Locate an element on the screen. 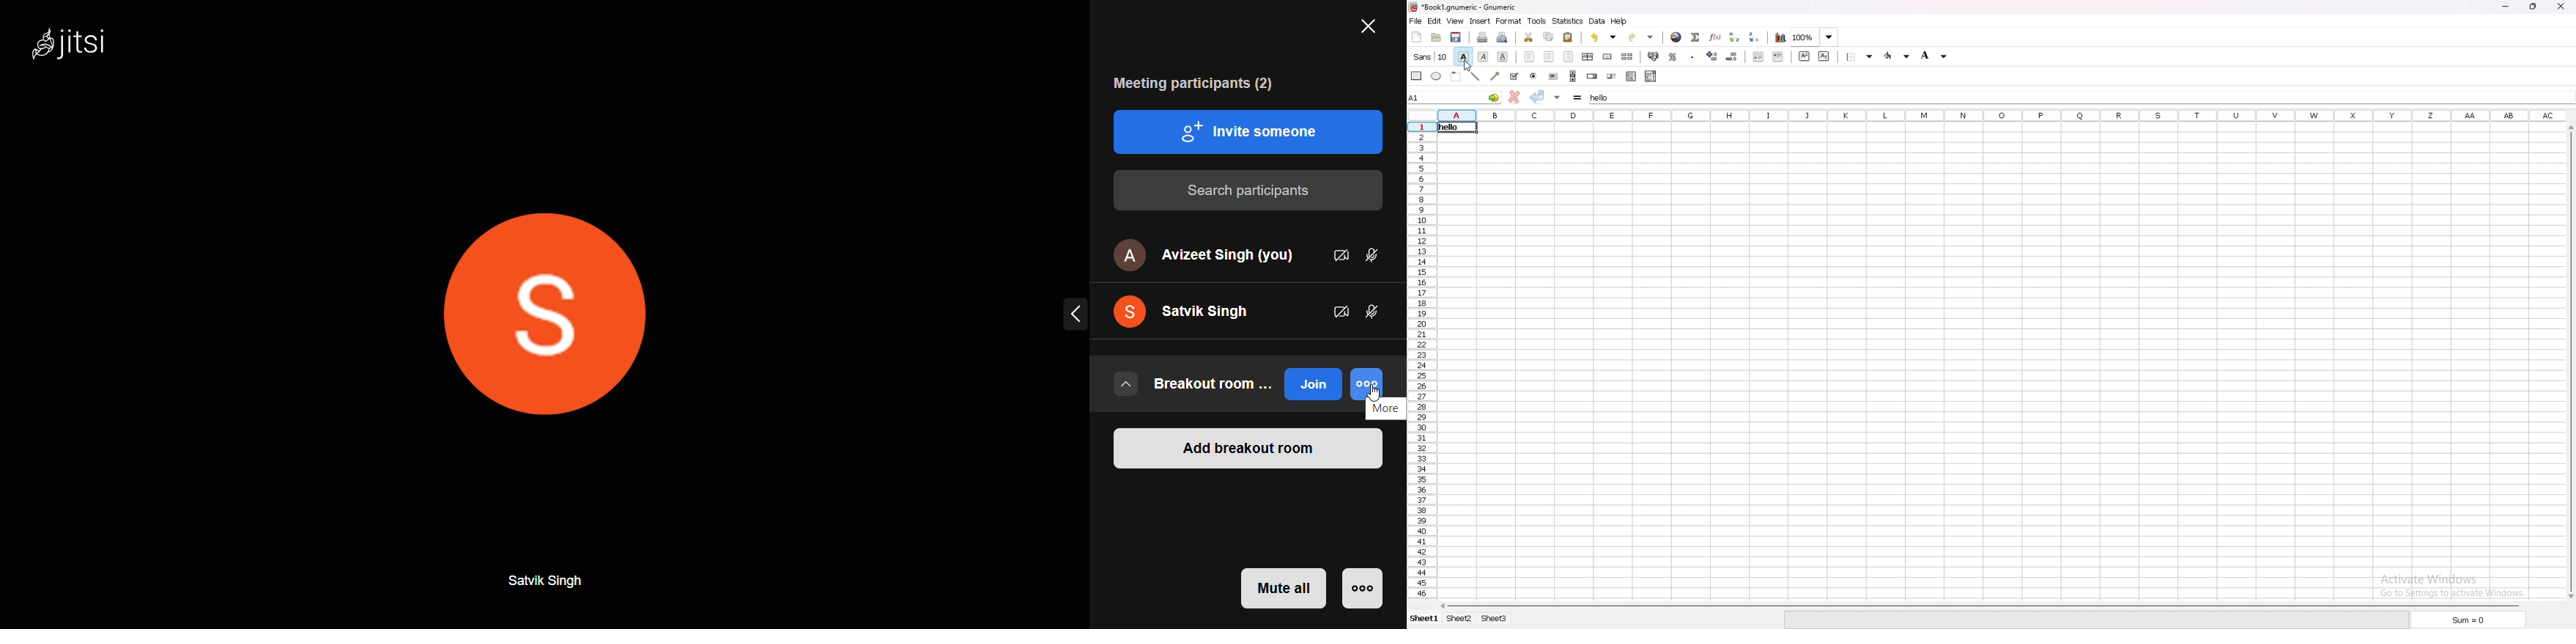 This screenshot has width=2576, height=644. button is located at coordinates (1552, 76).